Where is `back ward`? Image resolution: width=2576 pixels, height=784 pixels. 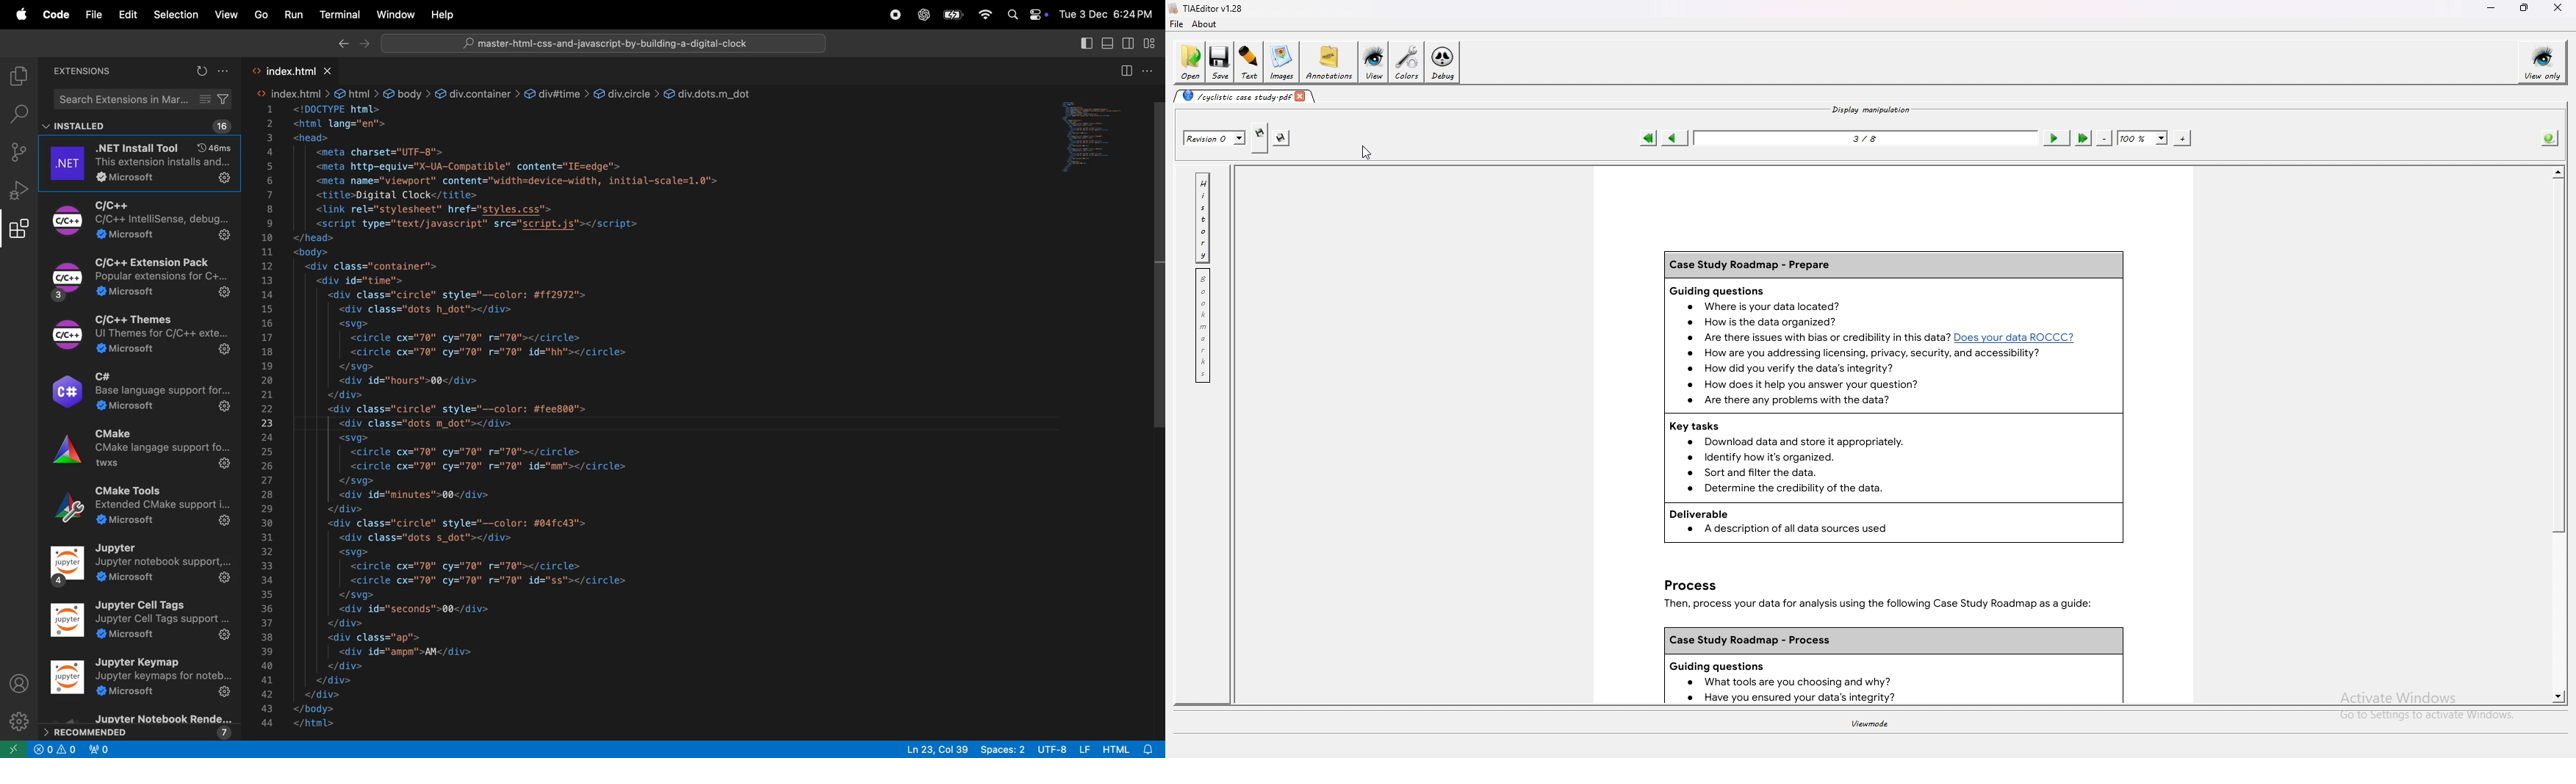 back ward is located at coordinates (336, 43).